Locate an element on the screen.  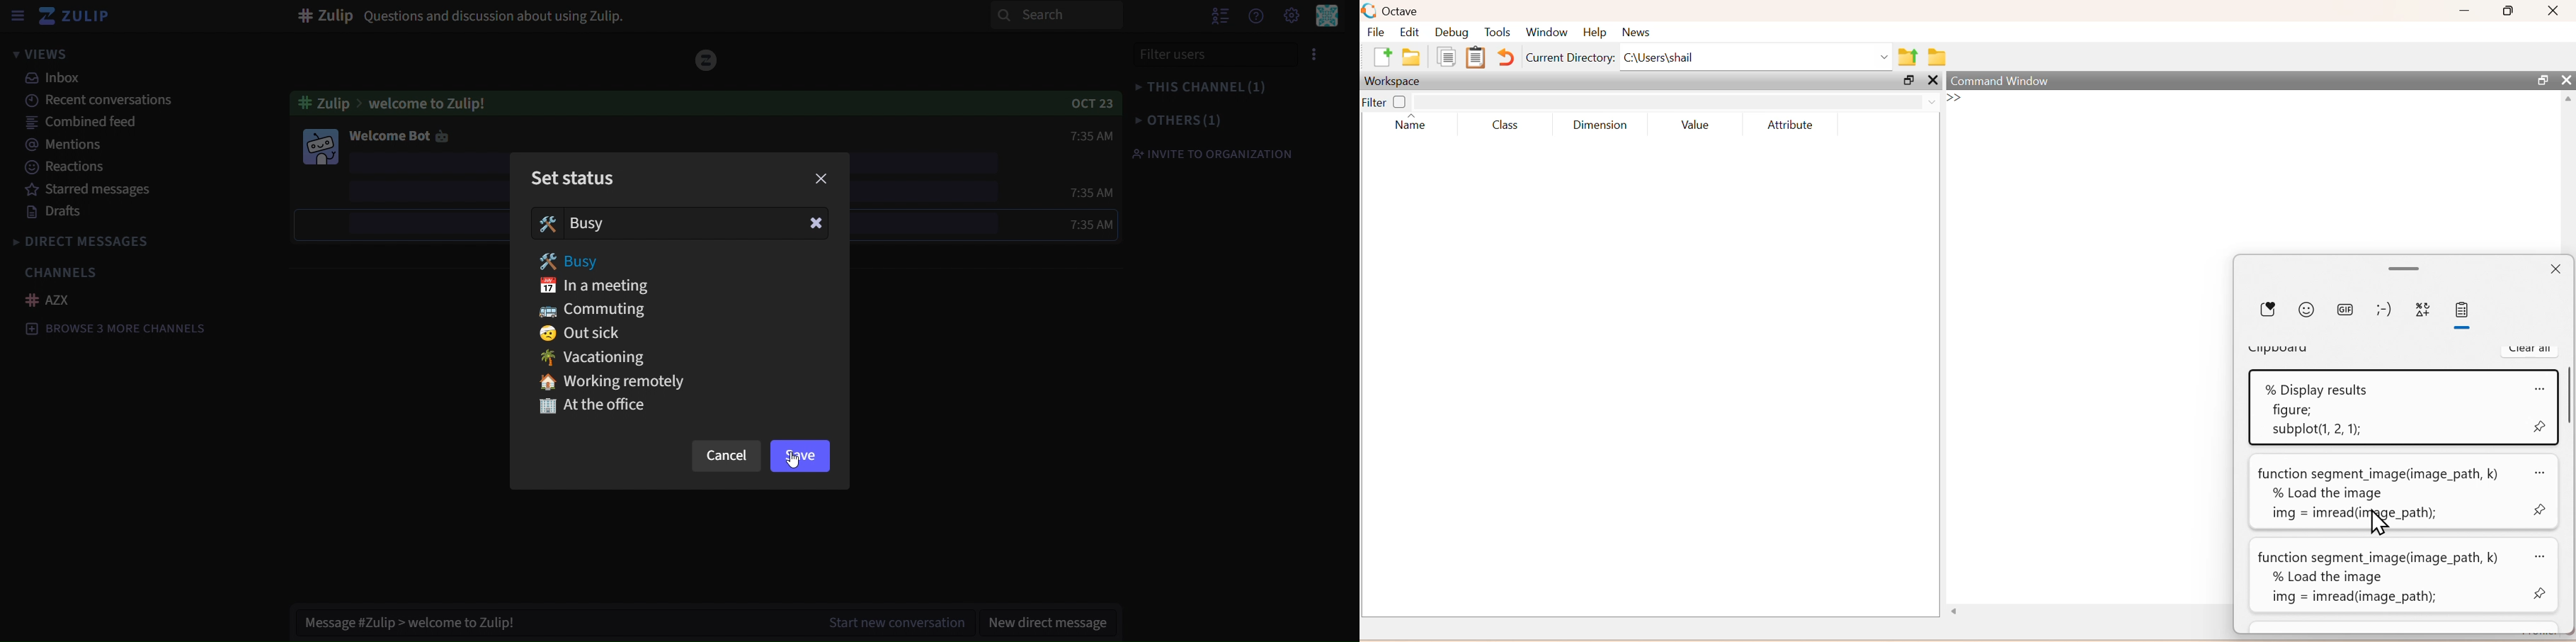
filter users is located at coordinates (1209, 55).